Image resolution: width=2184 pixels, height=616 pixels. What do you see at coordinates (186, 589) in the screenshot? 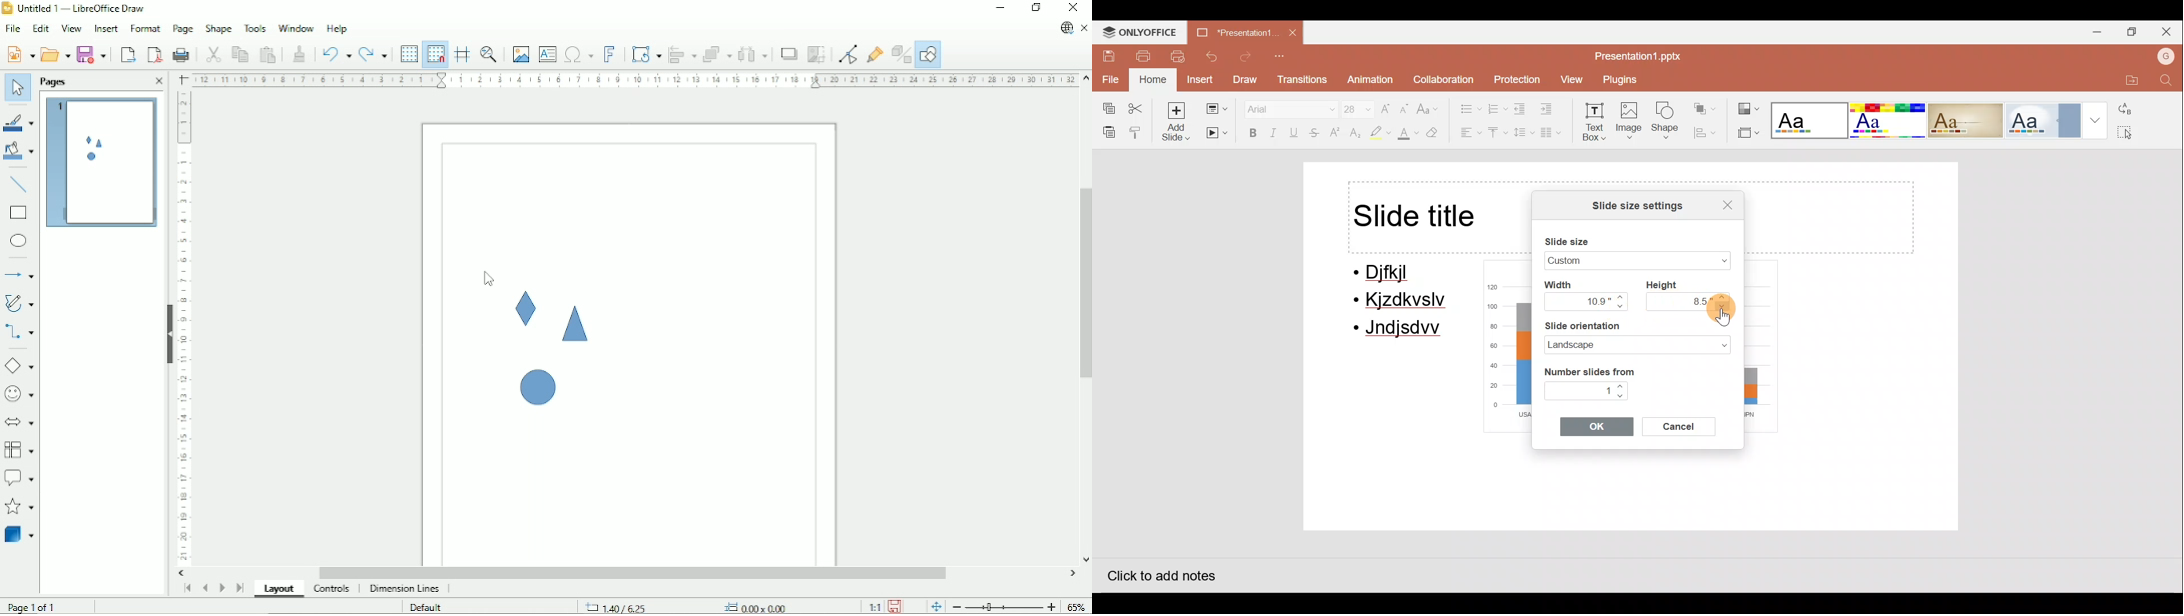
I see `Scroll to first page` at bounding box center [186, 589].